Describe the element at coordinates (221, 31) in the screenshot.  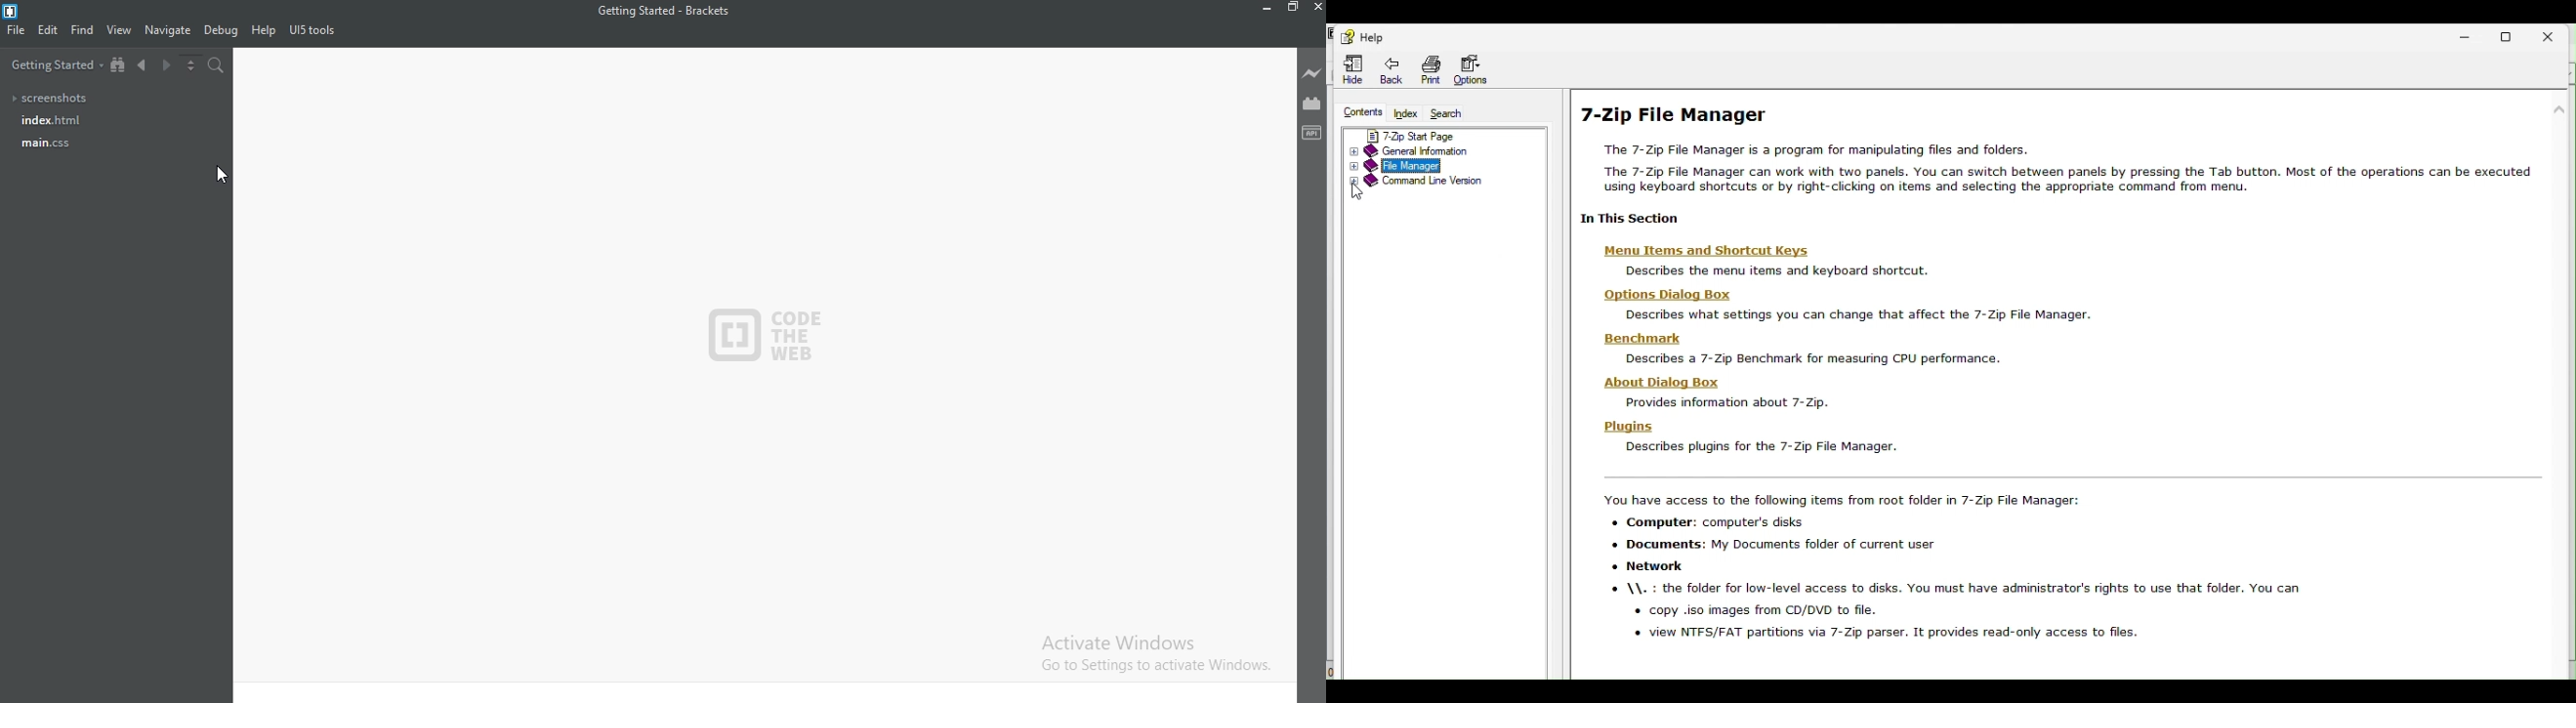
I see `Debug` at that location.